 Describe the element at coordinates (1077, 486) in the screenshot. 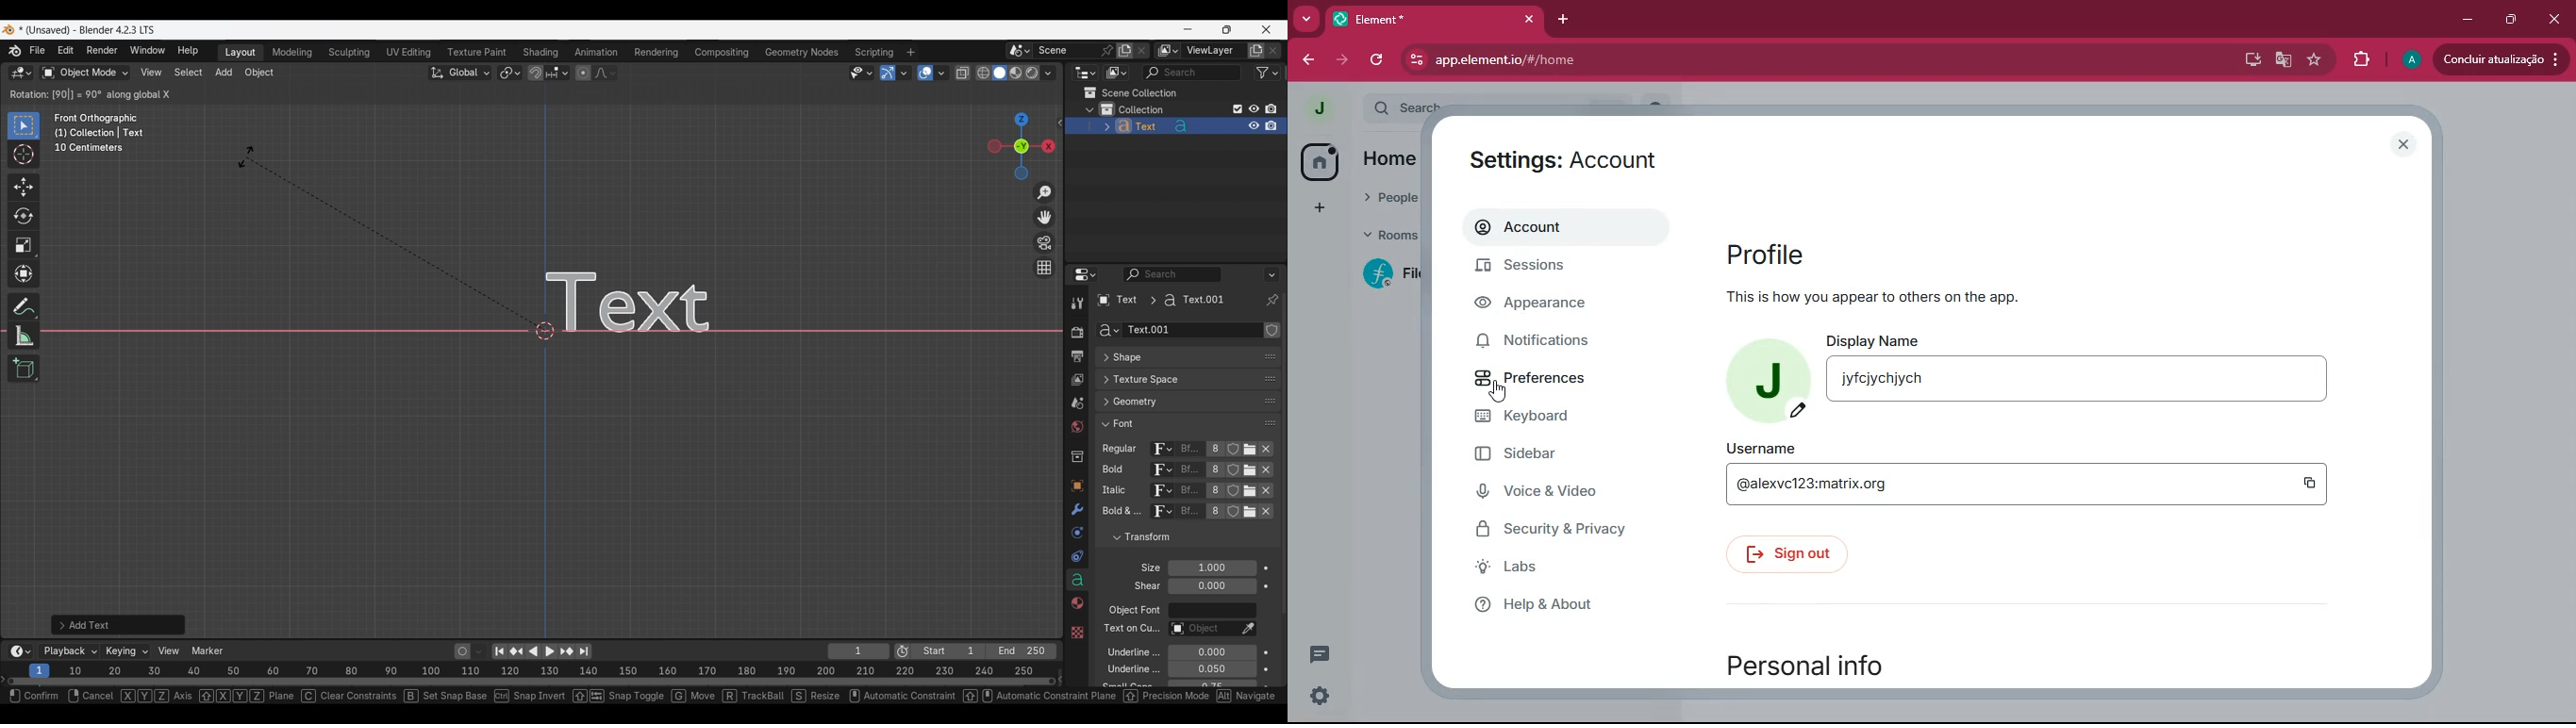

I see `Object` at that location.